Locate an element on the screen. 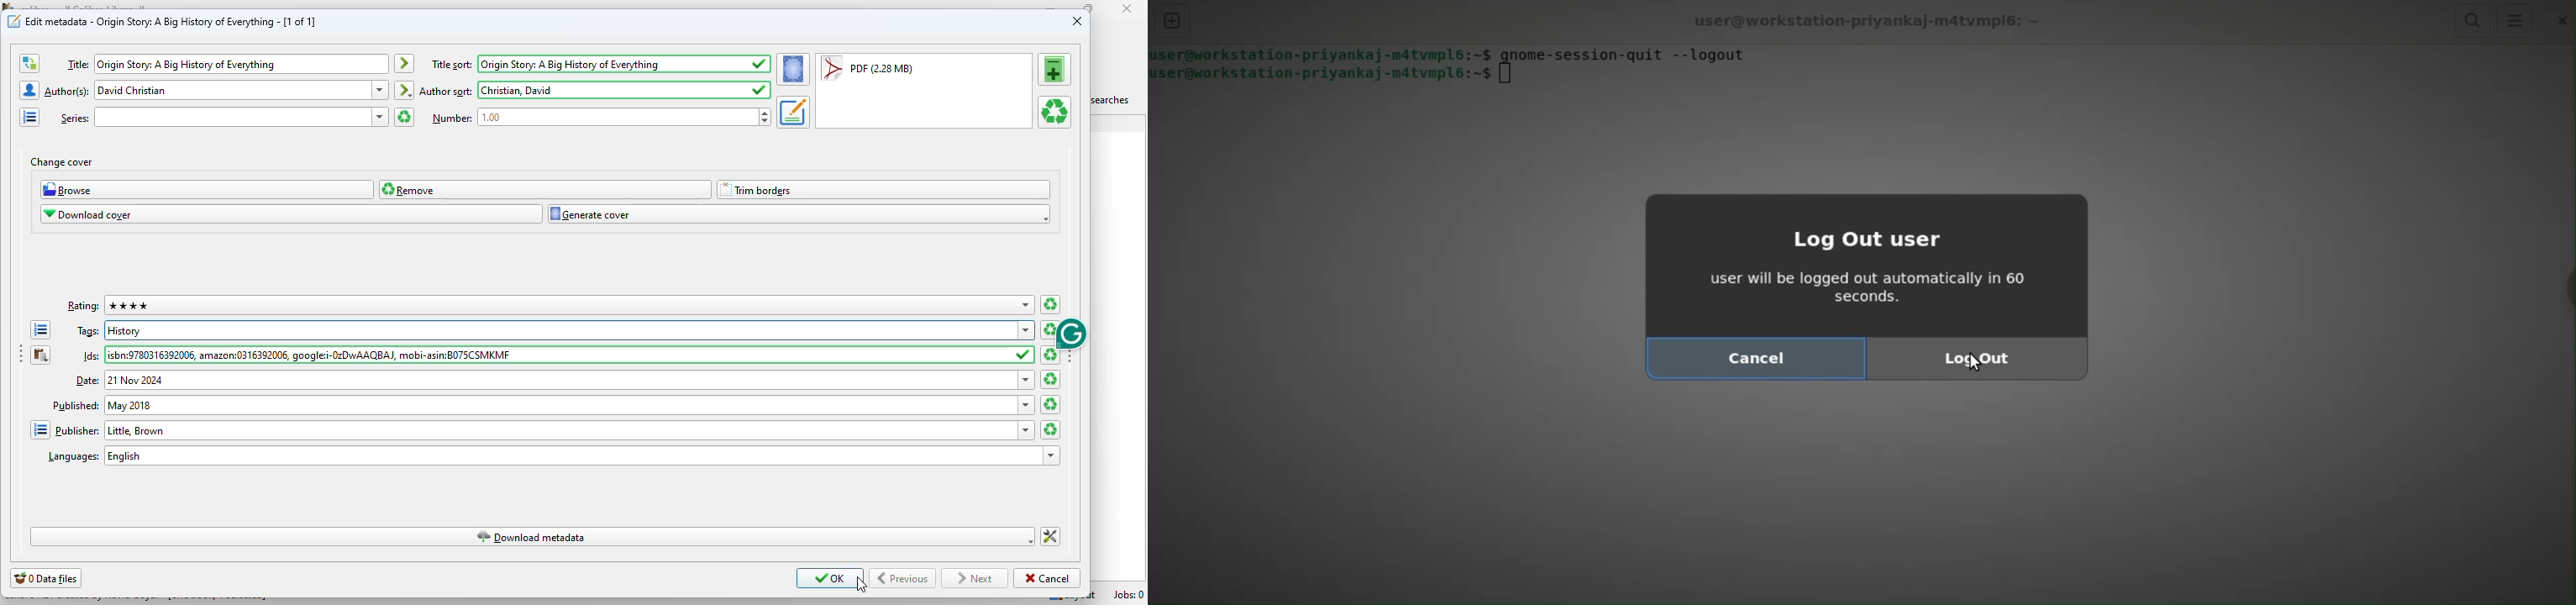 The image size is (2576, 616). open the manage series editor is located at coordinates (30, 117).